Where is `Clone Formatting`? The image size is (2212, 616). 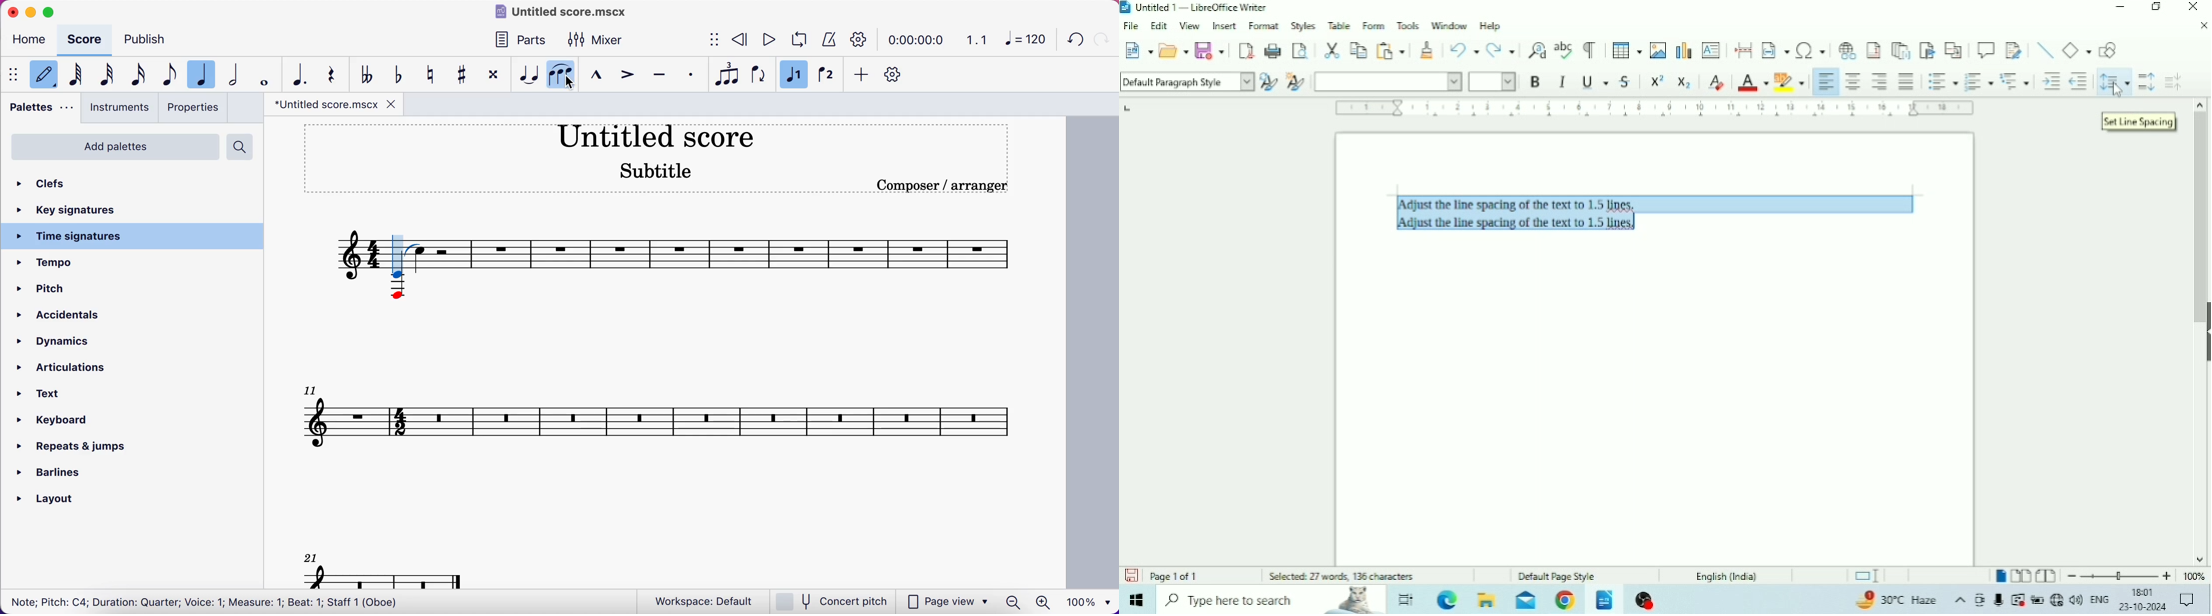
Clone Formatting is located at coordinates (1427, 50).